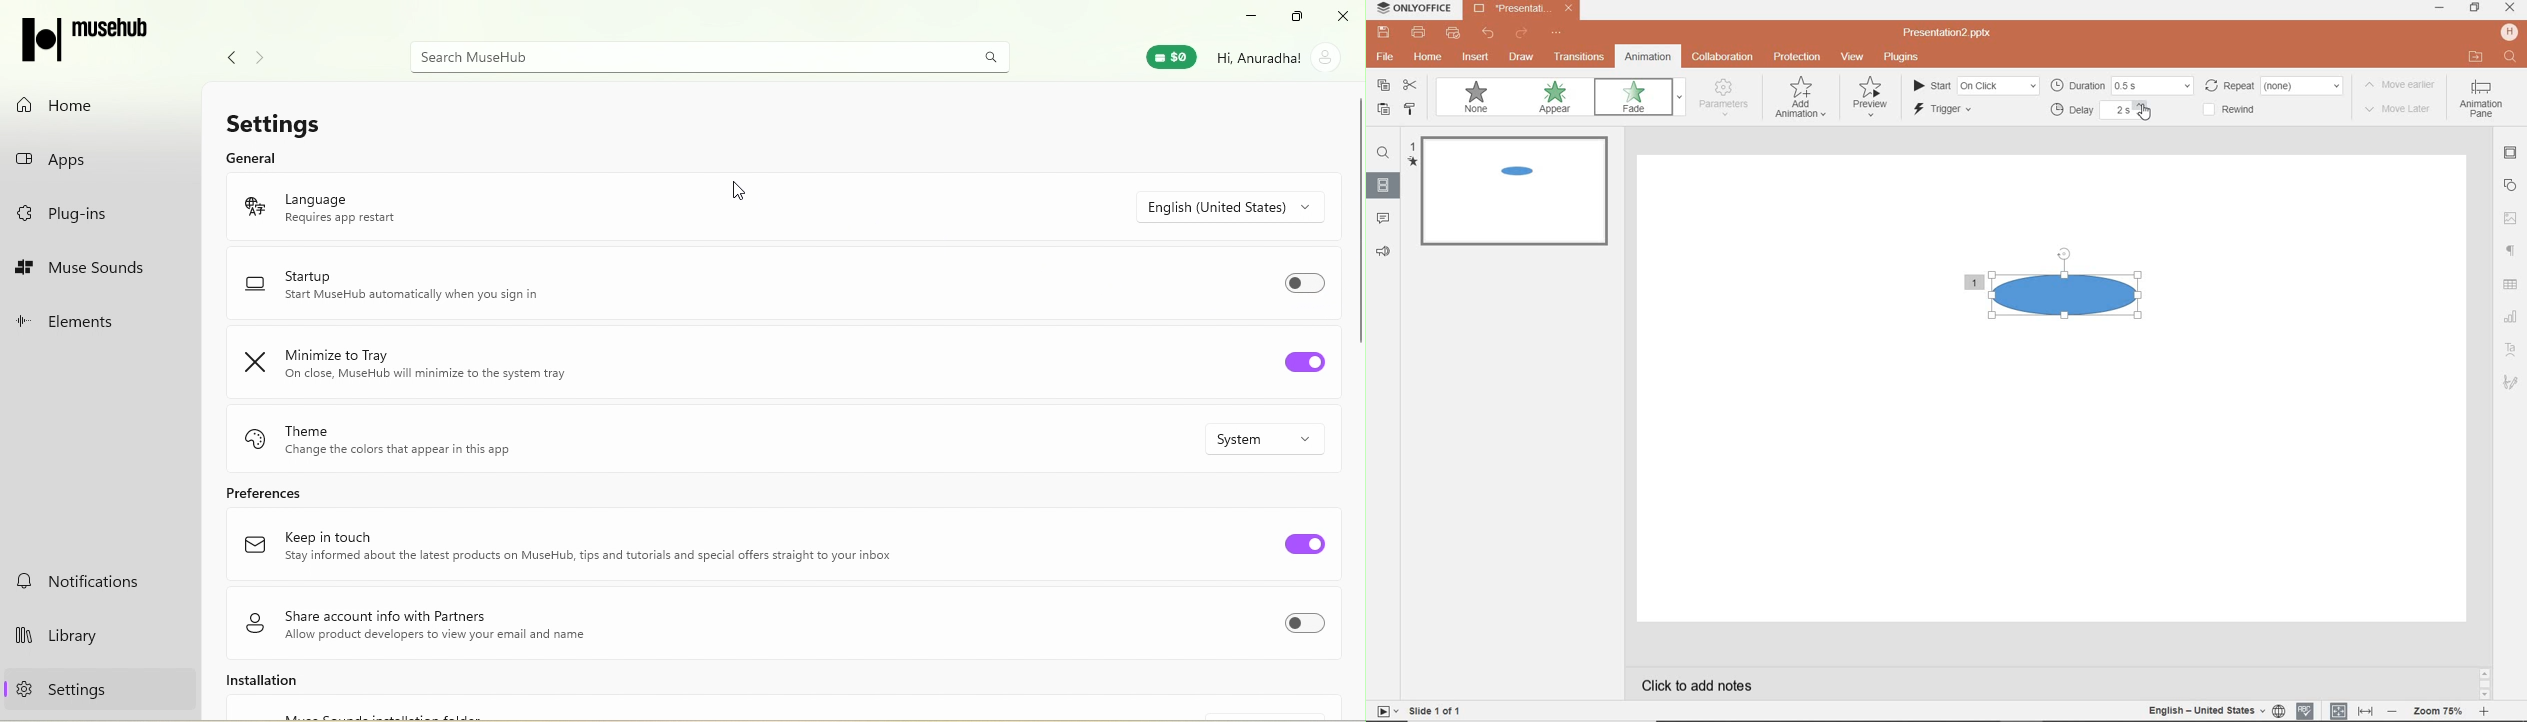 This screenshot has width=2548, height=728. What do you see at coordinates (1353, 223) in the screenshot?
I see `scroll bar` at bounding box center [1353, 223].